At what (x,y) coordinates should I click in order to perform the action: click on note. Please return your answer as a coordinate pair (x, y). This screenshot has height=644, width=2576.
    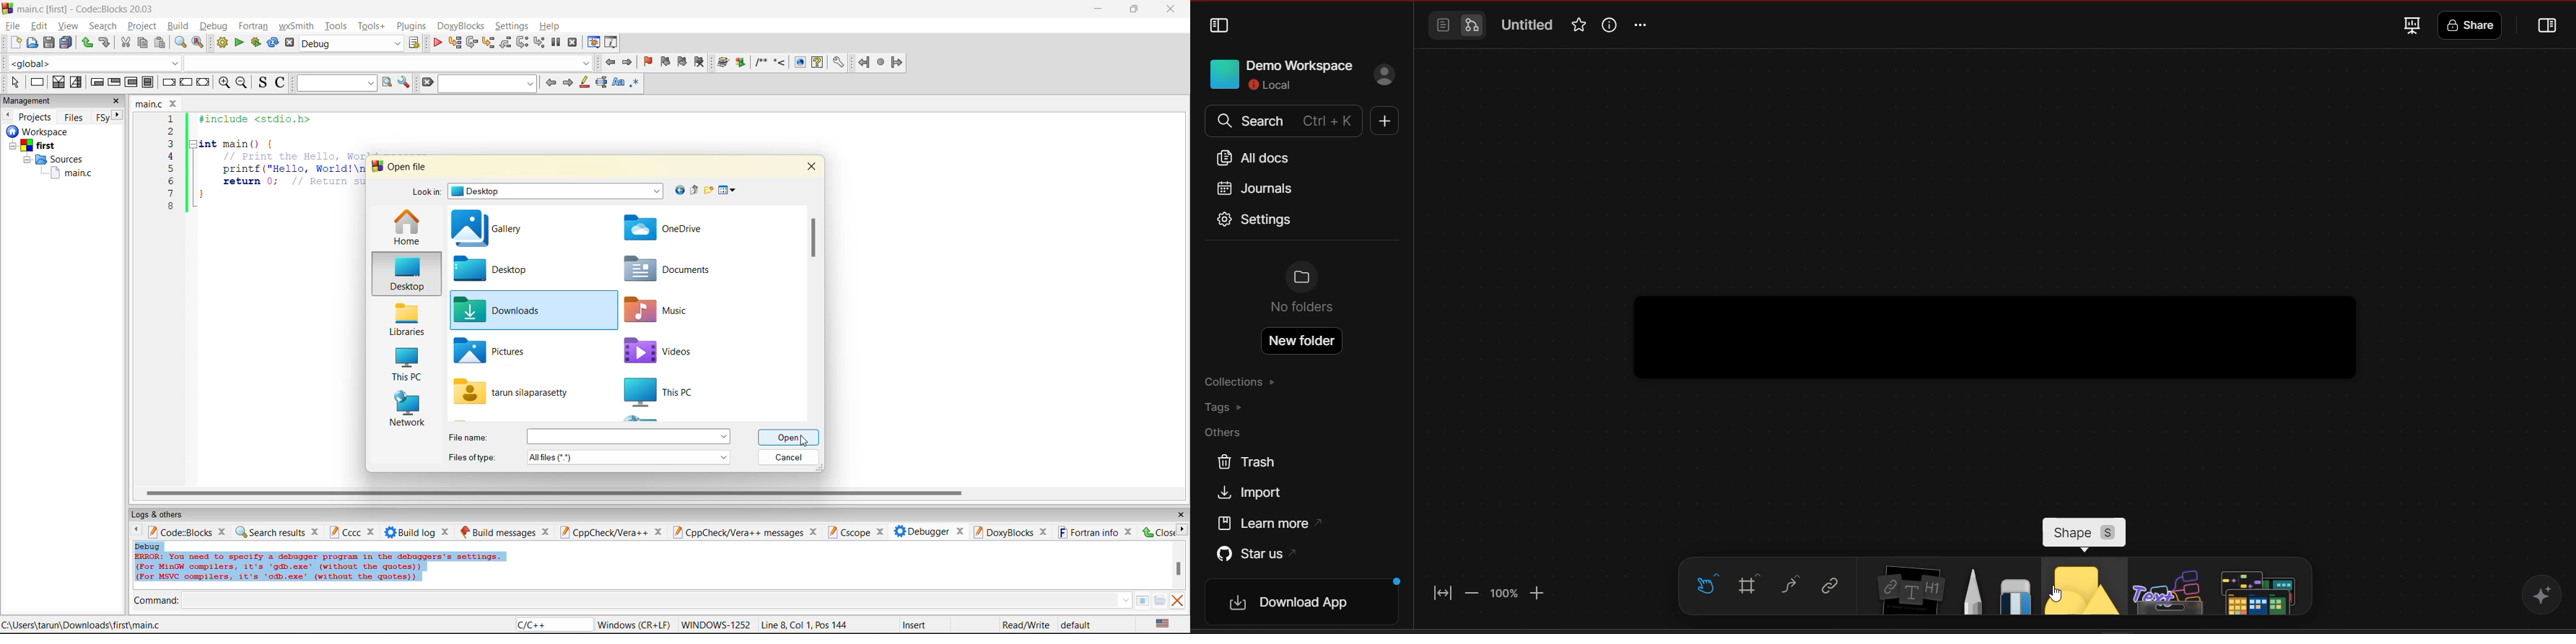
    Looking at the image, I should click on (1913, 586).